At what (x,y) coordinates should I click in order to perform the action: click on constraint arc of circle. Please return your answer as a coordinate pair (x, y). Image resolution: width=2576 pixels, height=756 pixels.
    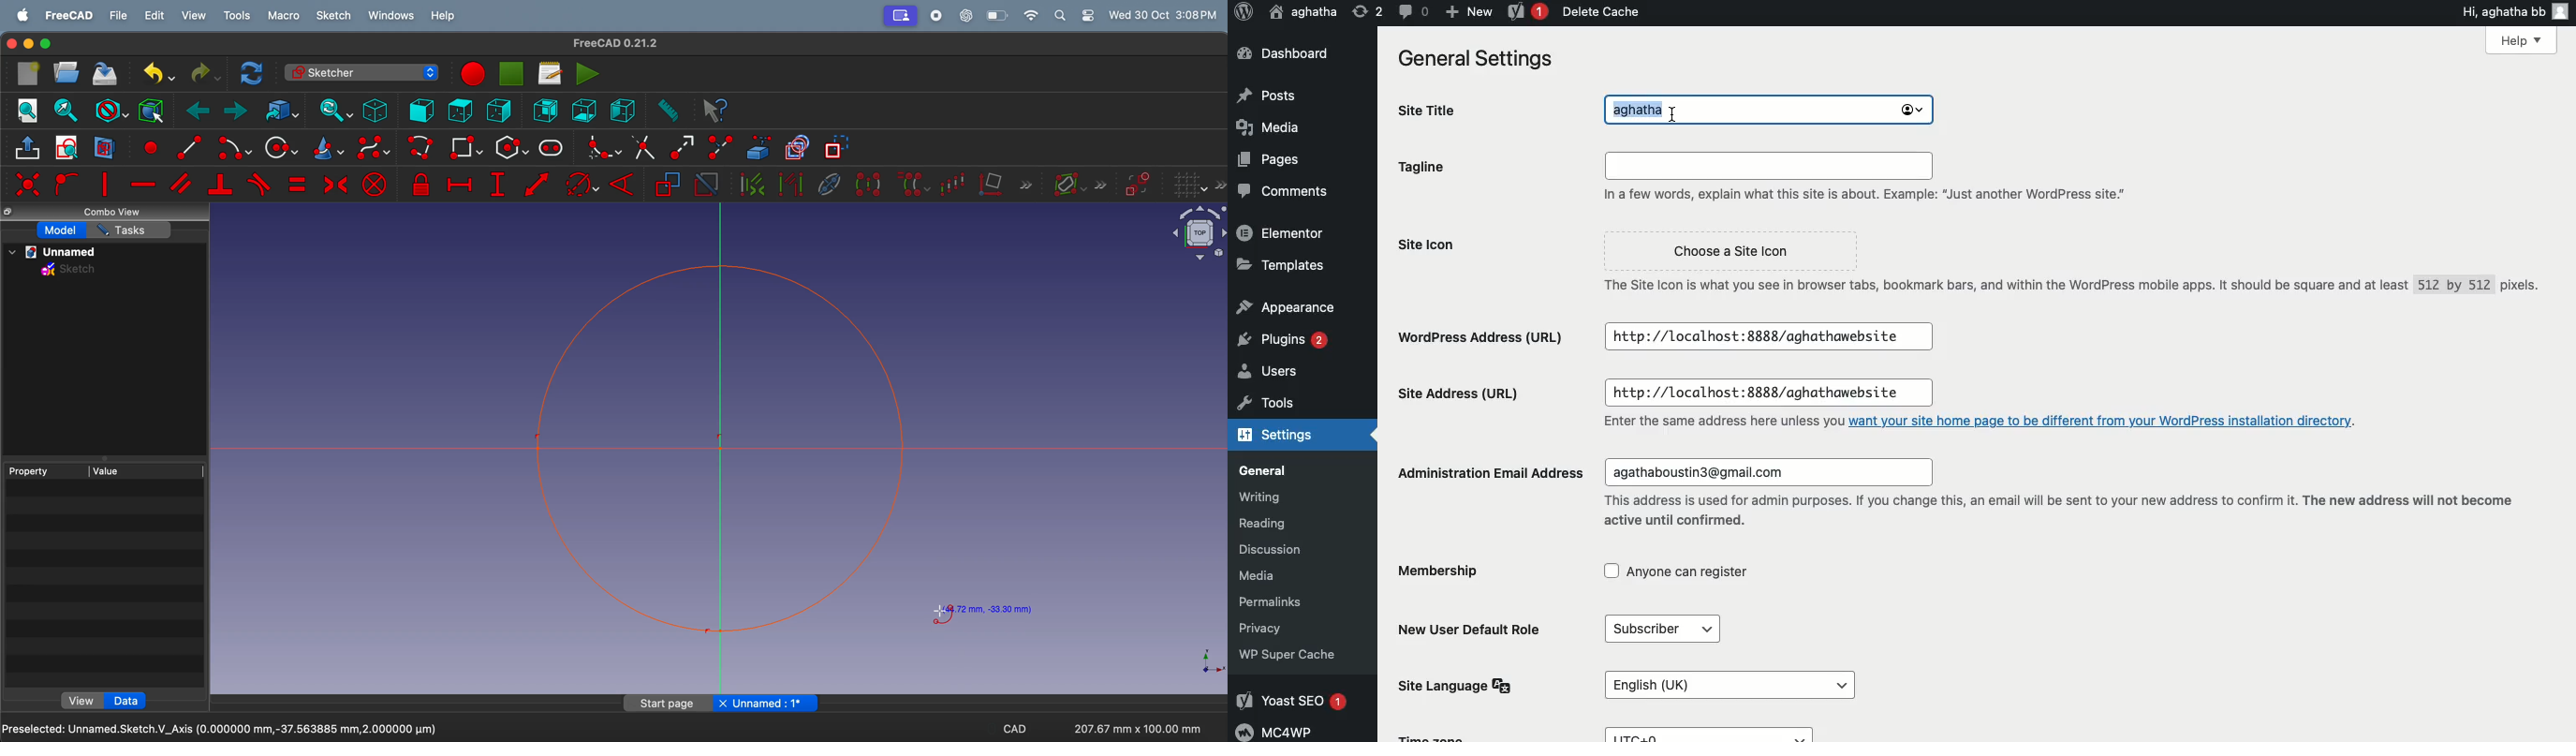
    Looking at the image, I should click on (583, 184).